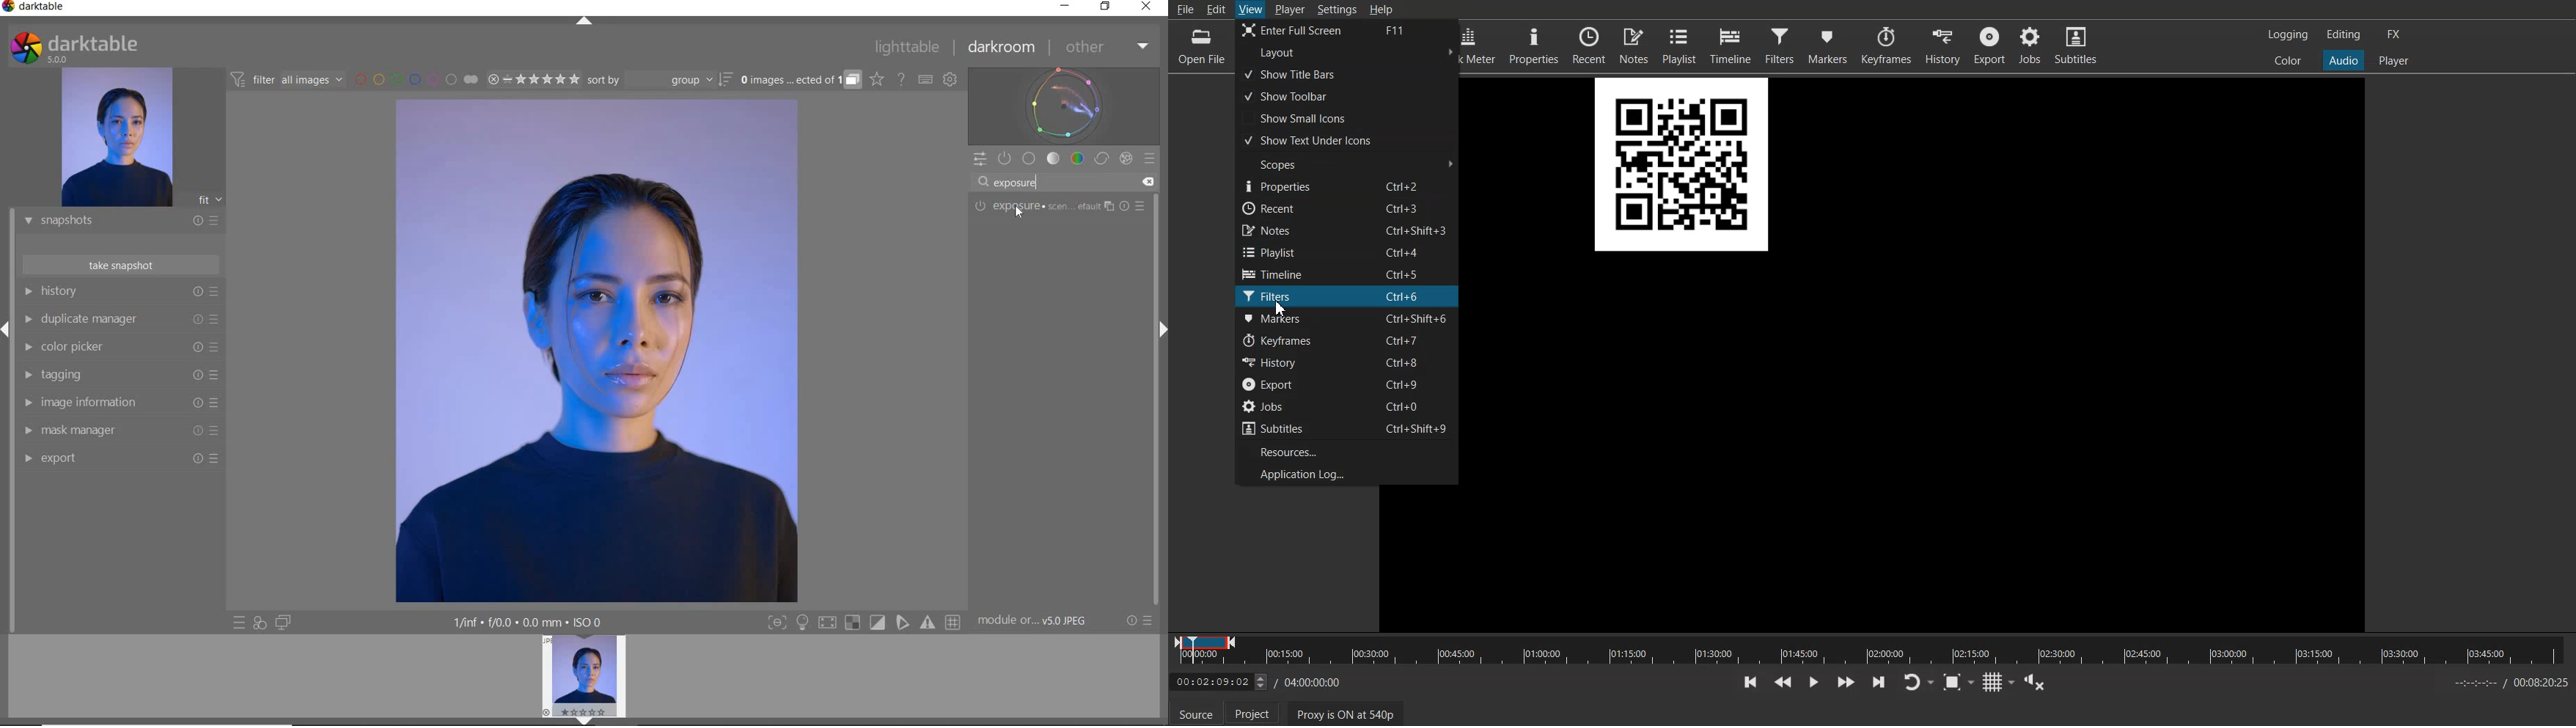 This screenshot has width=2576, height=728. I want to click on Time Sheet, so click(2510, 683).